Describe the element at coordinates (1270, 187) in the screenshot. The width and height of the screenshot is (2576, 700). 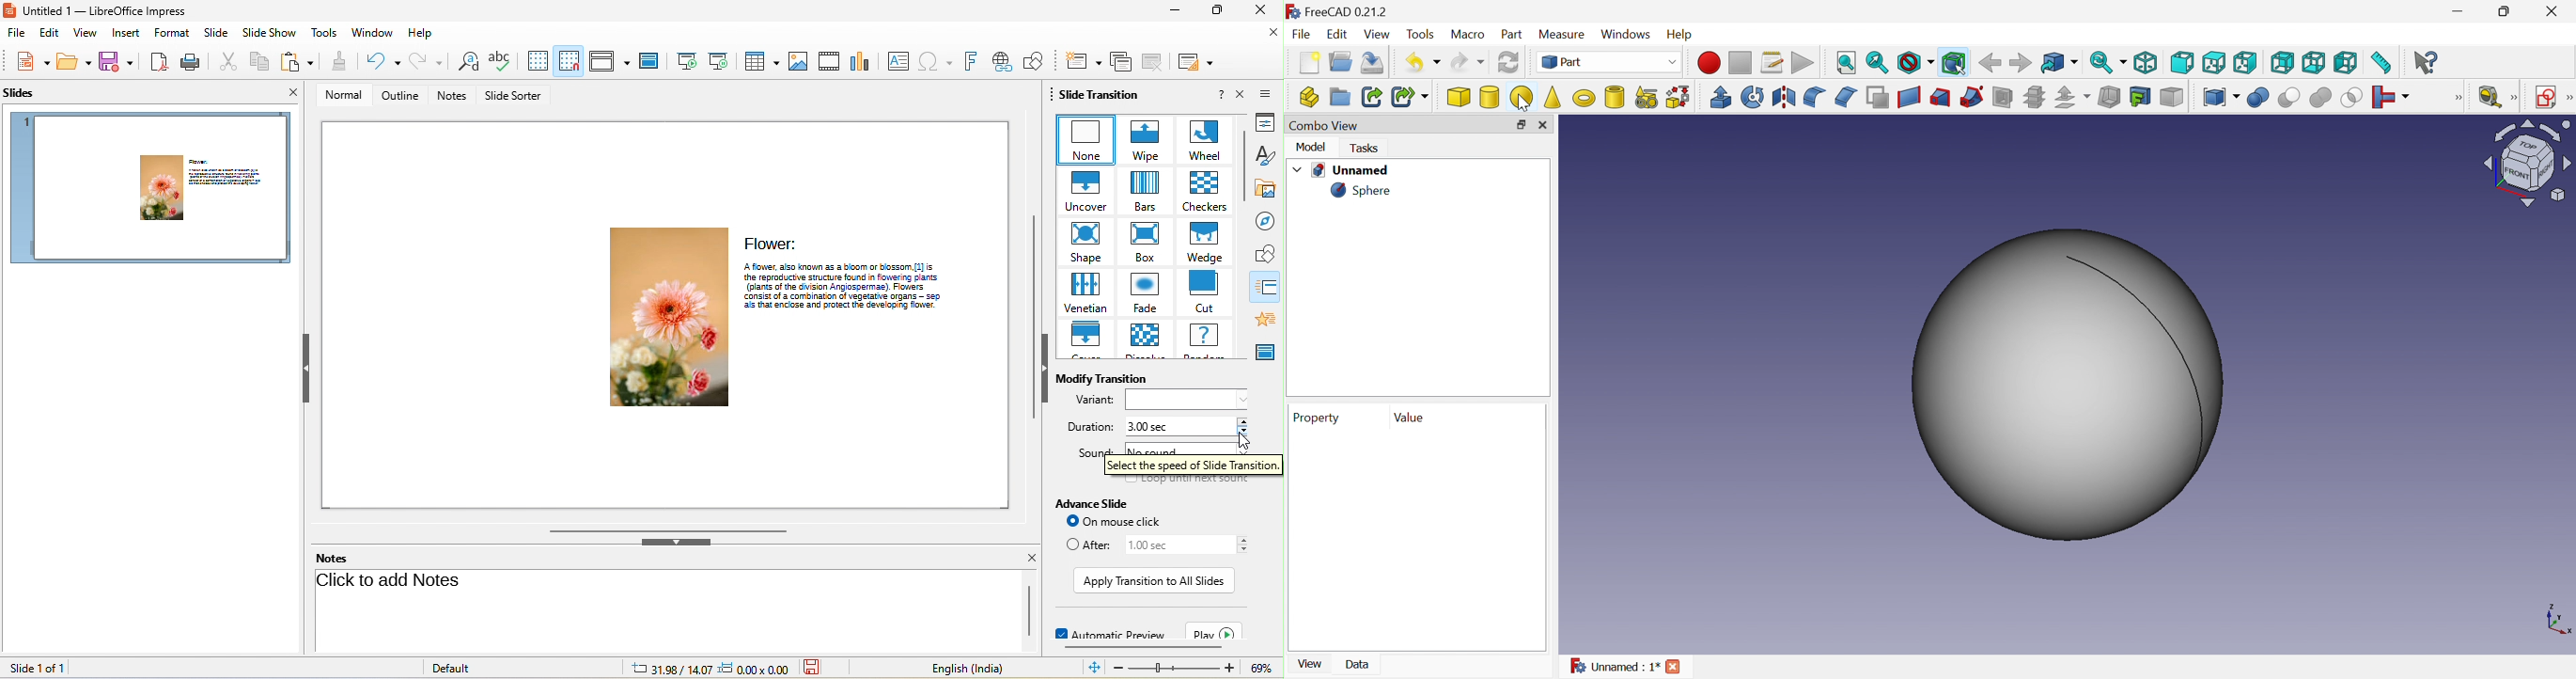
I see `gallery` at that location.